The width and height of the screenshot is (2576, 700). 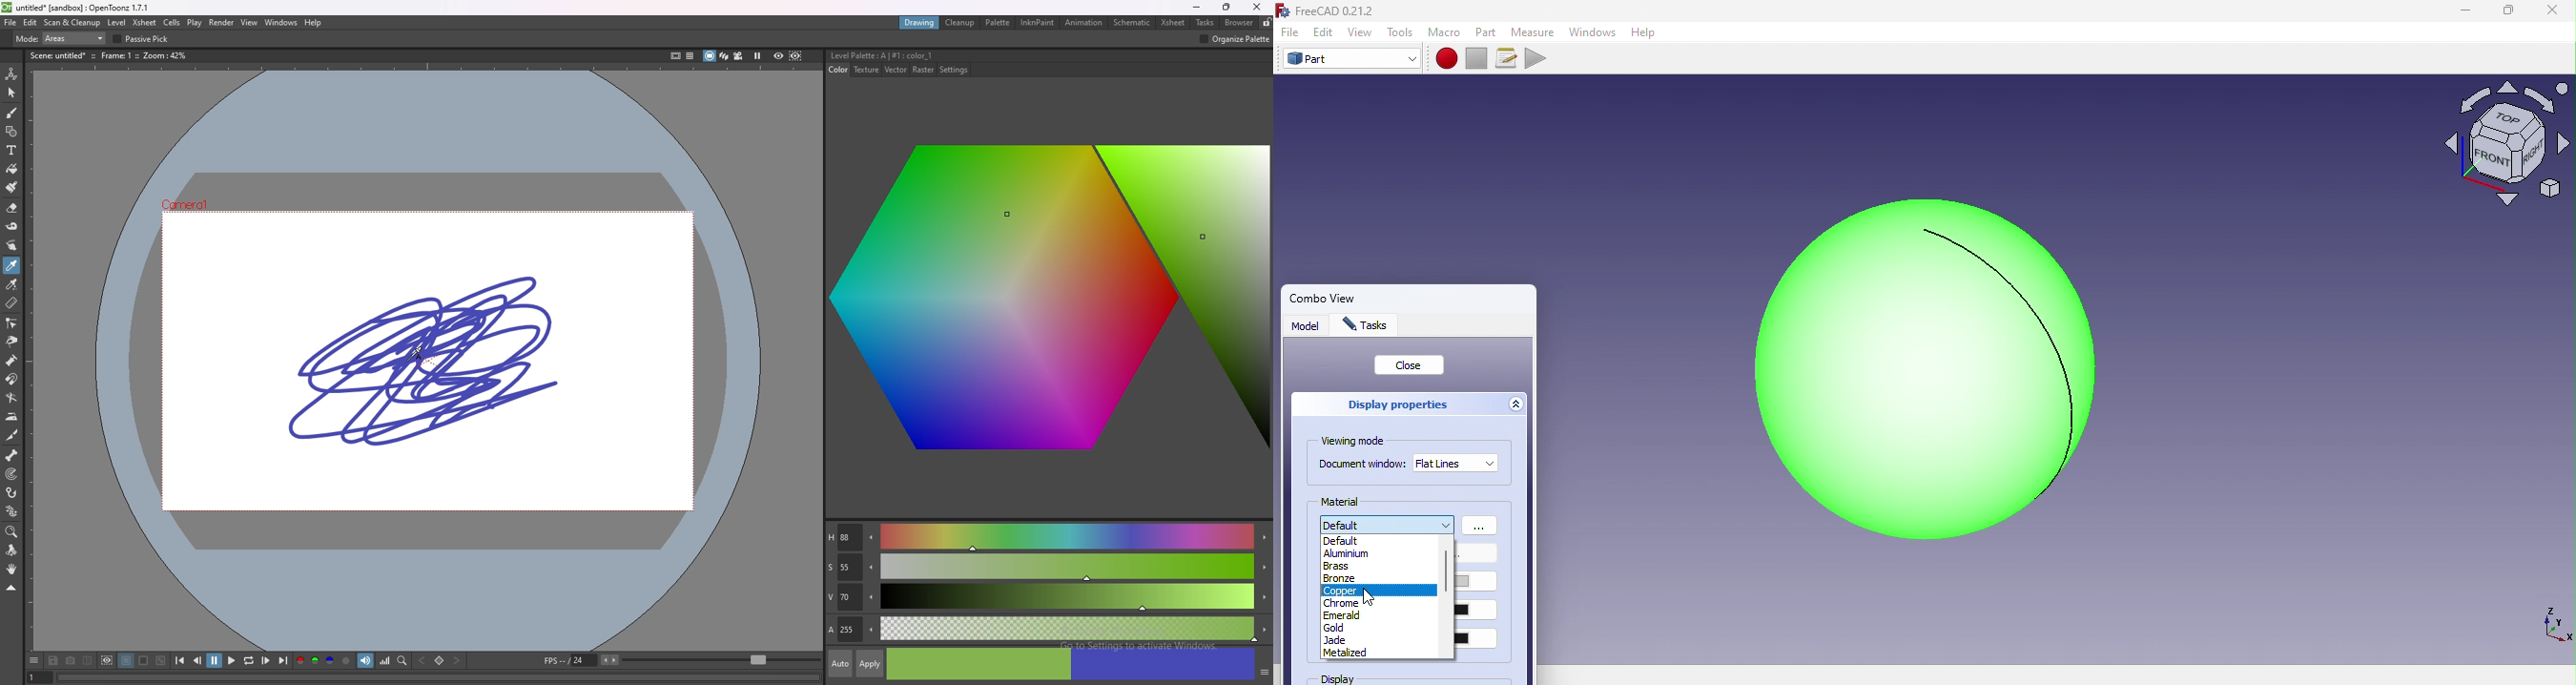 What do you see at coordinates (1348, 553) in the screenshot?
I see `Aluminium` at bounding box center [1348, 553].